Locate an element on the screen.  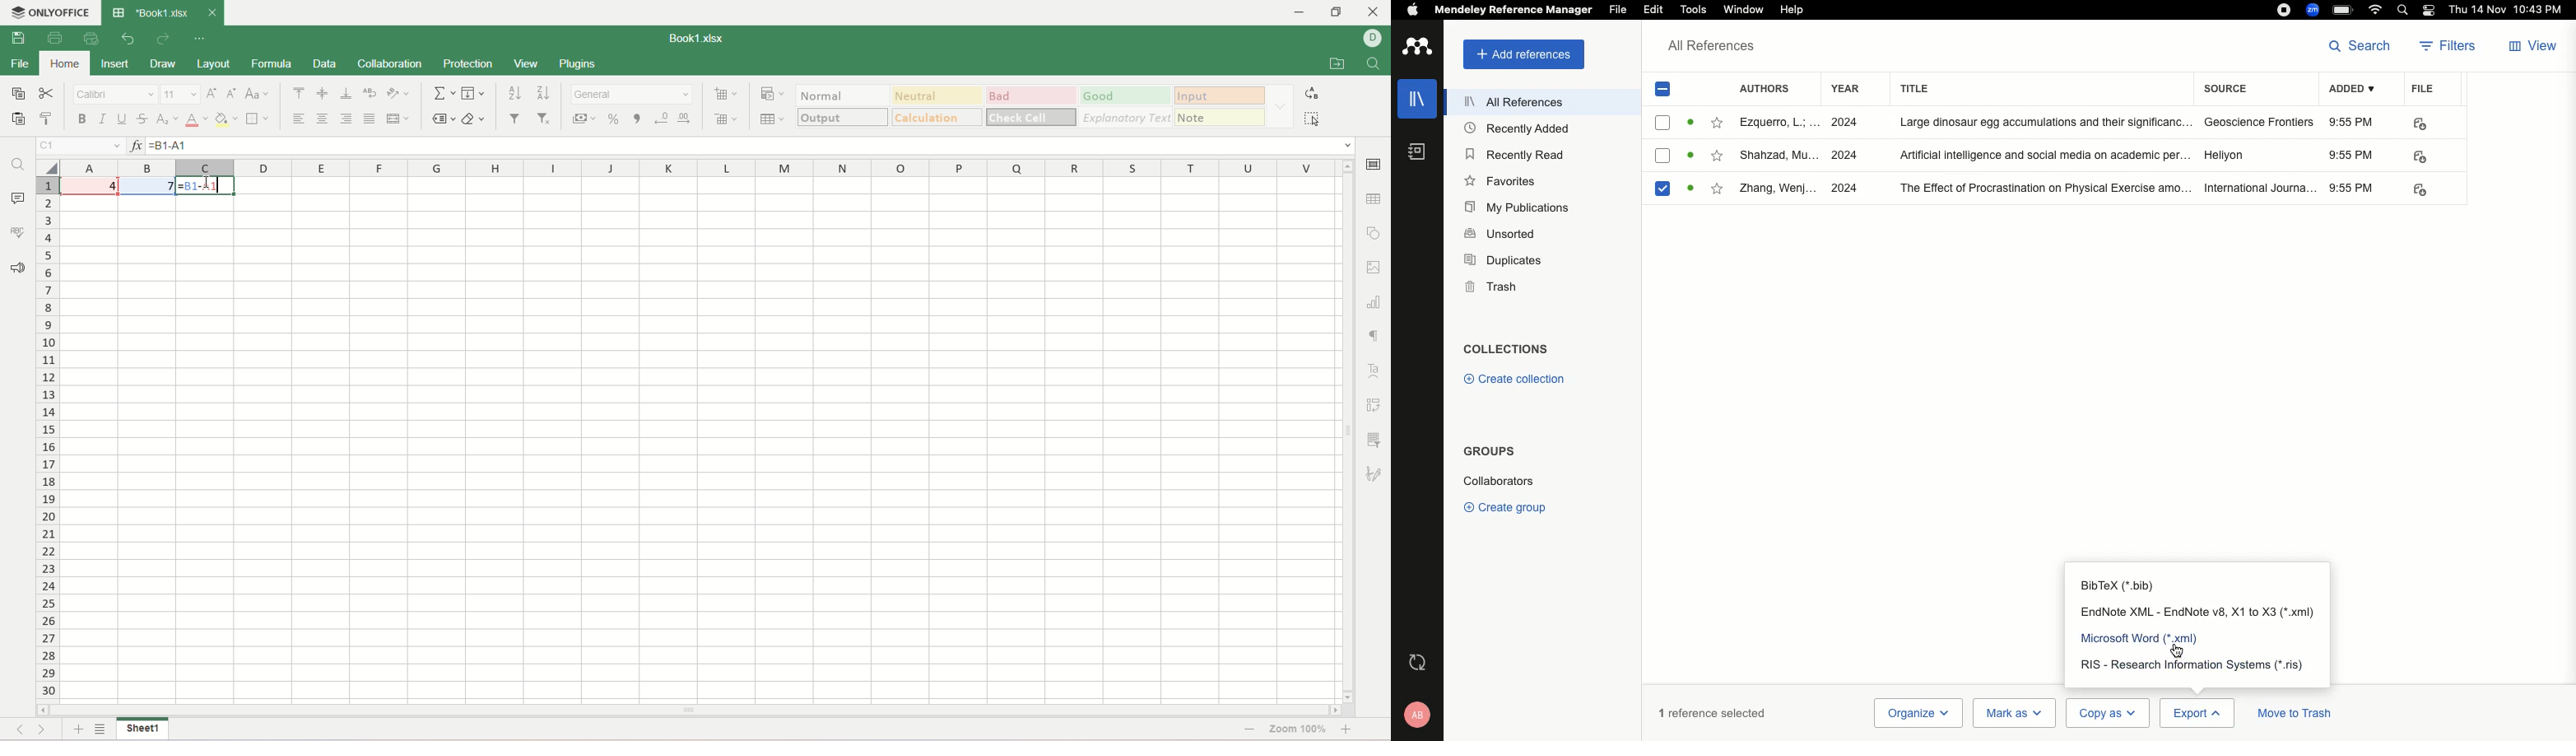
zoom in is located at coordinates (1349, 732).